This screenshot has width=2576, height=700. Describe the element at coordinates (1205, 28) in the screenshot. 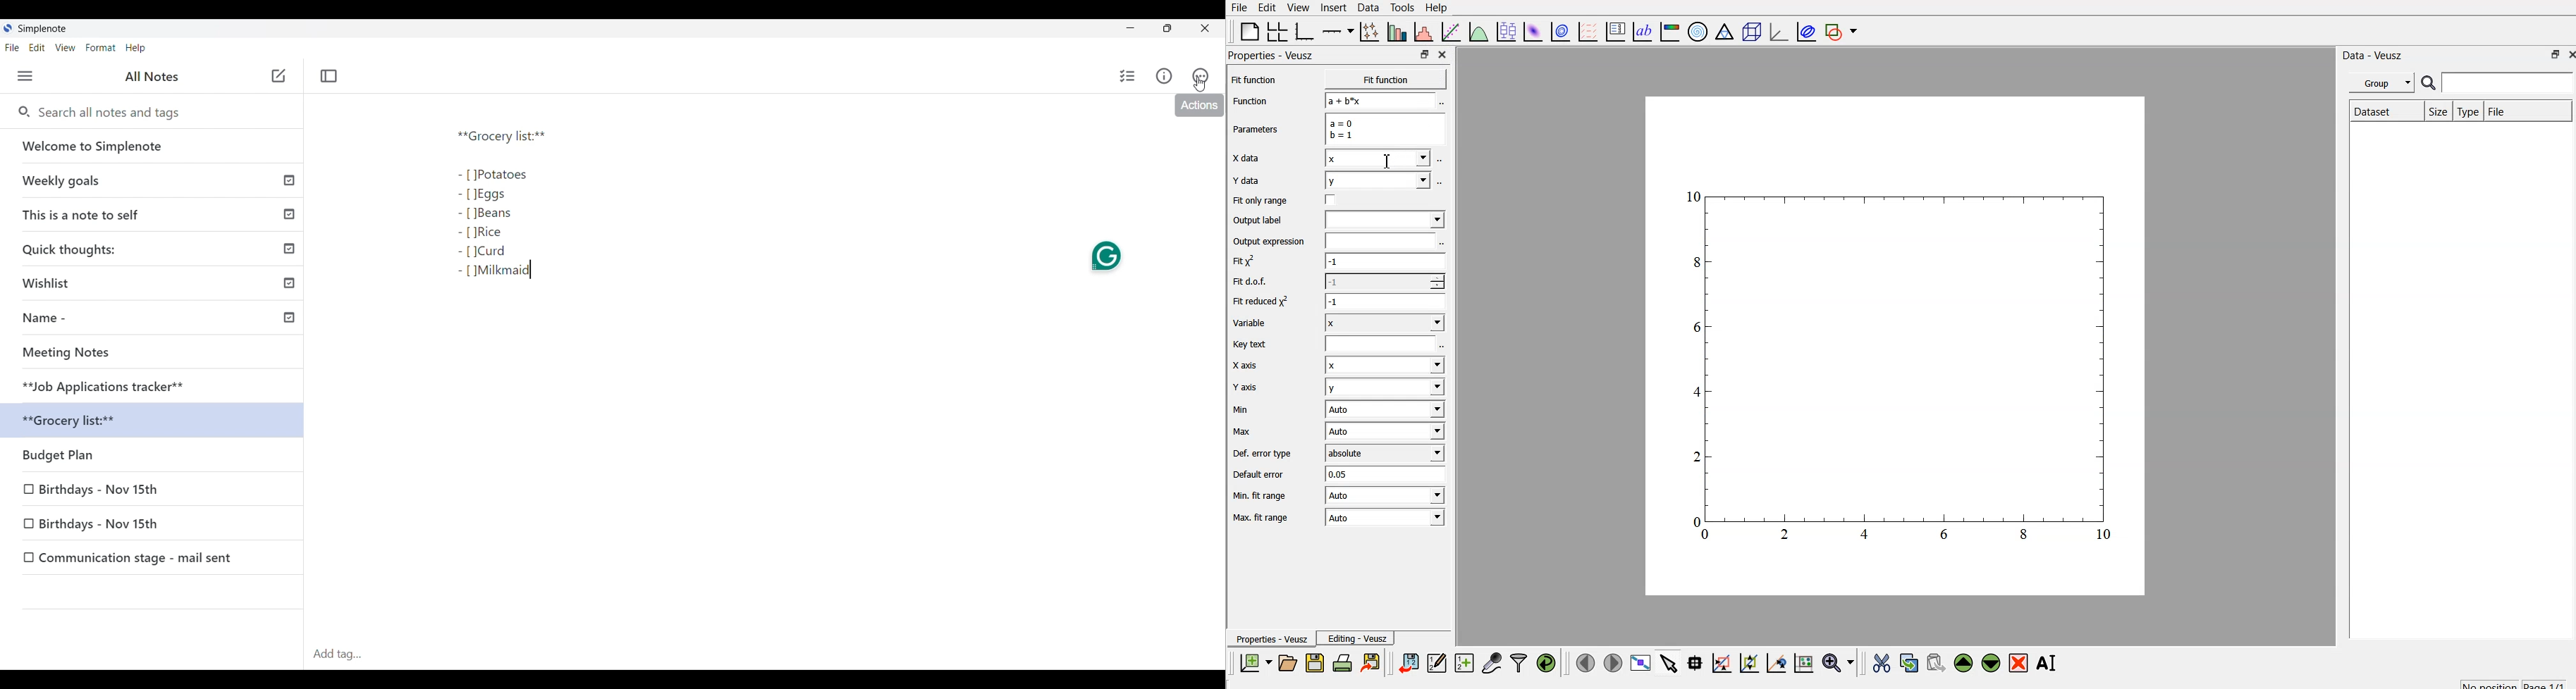

I see `Close` at that location.